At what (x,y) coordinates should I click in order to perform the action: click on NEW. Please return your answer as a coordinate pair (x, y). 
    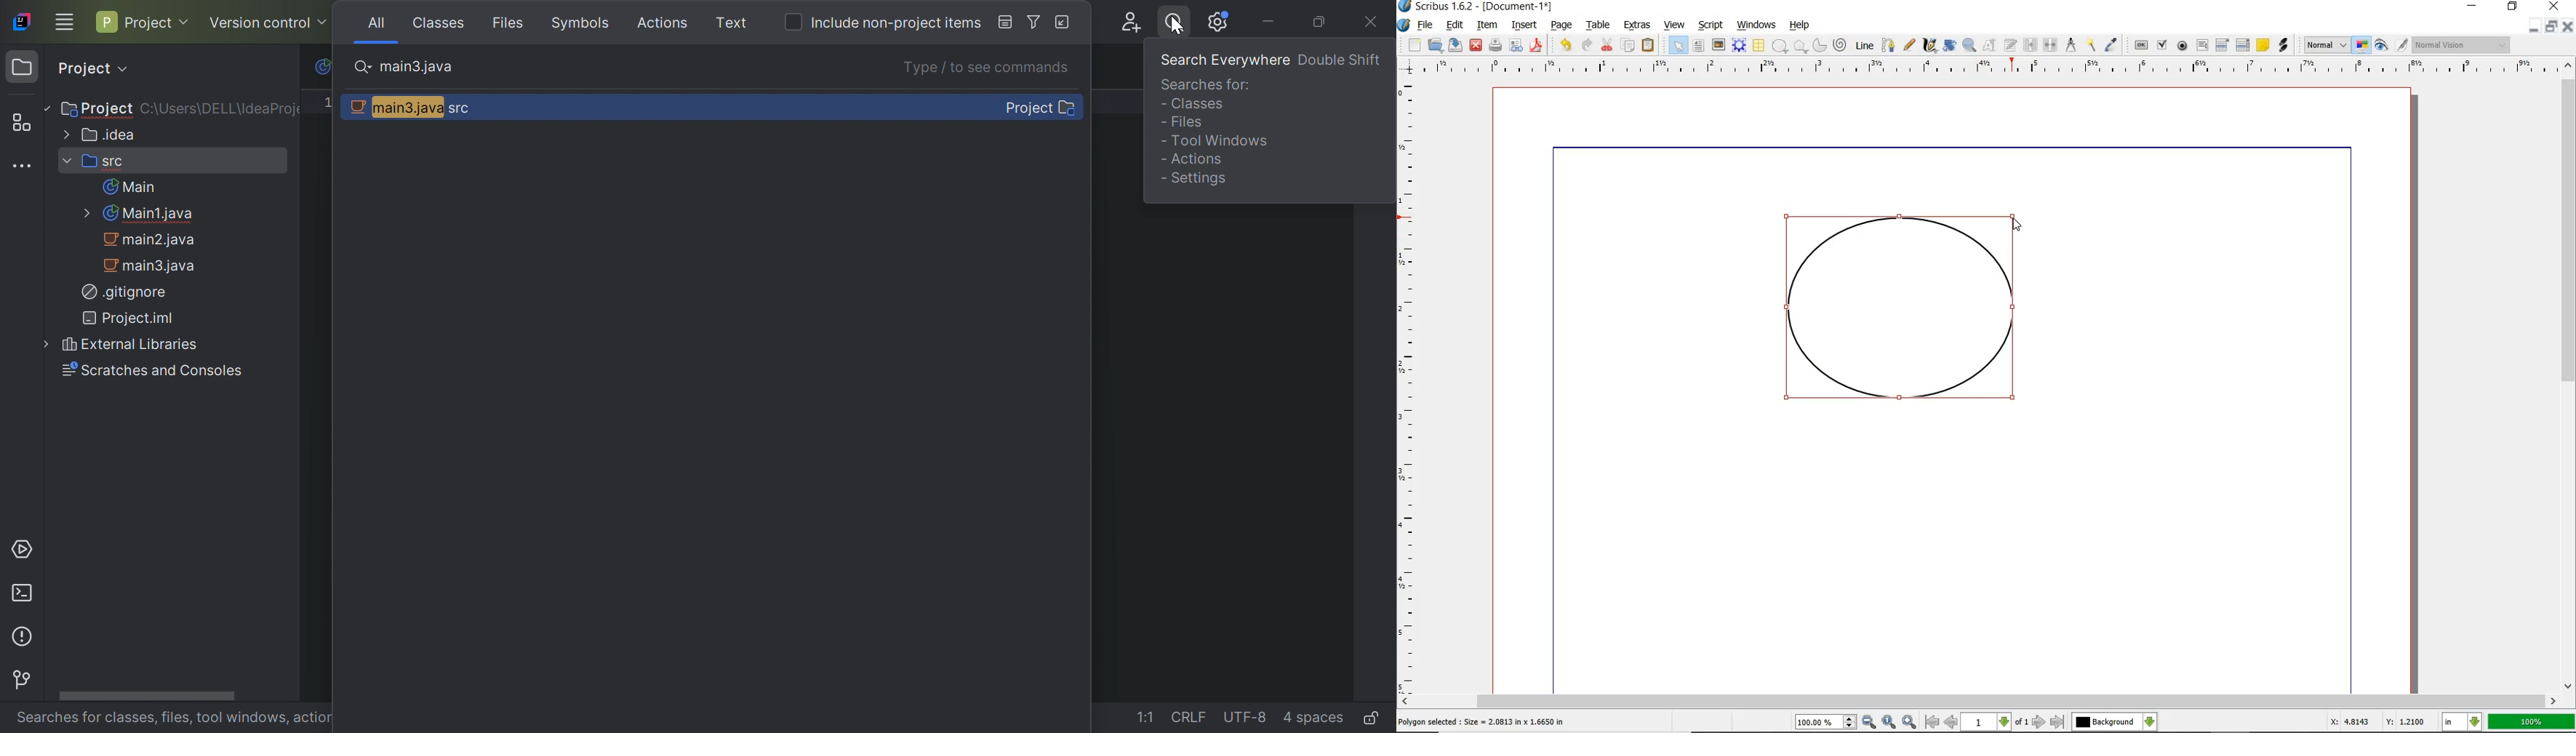
    Looking at the image, I should click on (1414, 45).